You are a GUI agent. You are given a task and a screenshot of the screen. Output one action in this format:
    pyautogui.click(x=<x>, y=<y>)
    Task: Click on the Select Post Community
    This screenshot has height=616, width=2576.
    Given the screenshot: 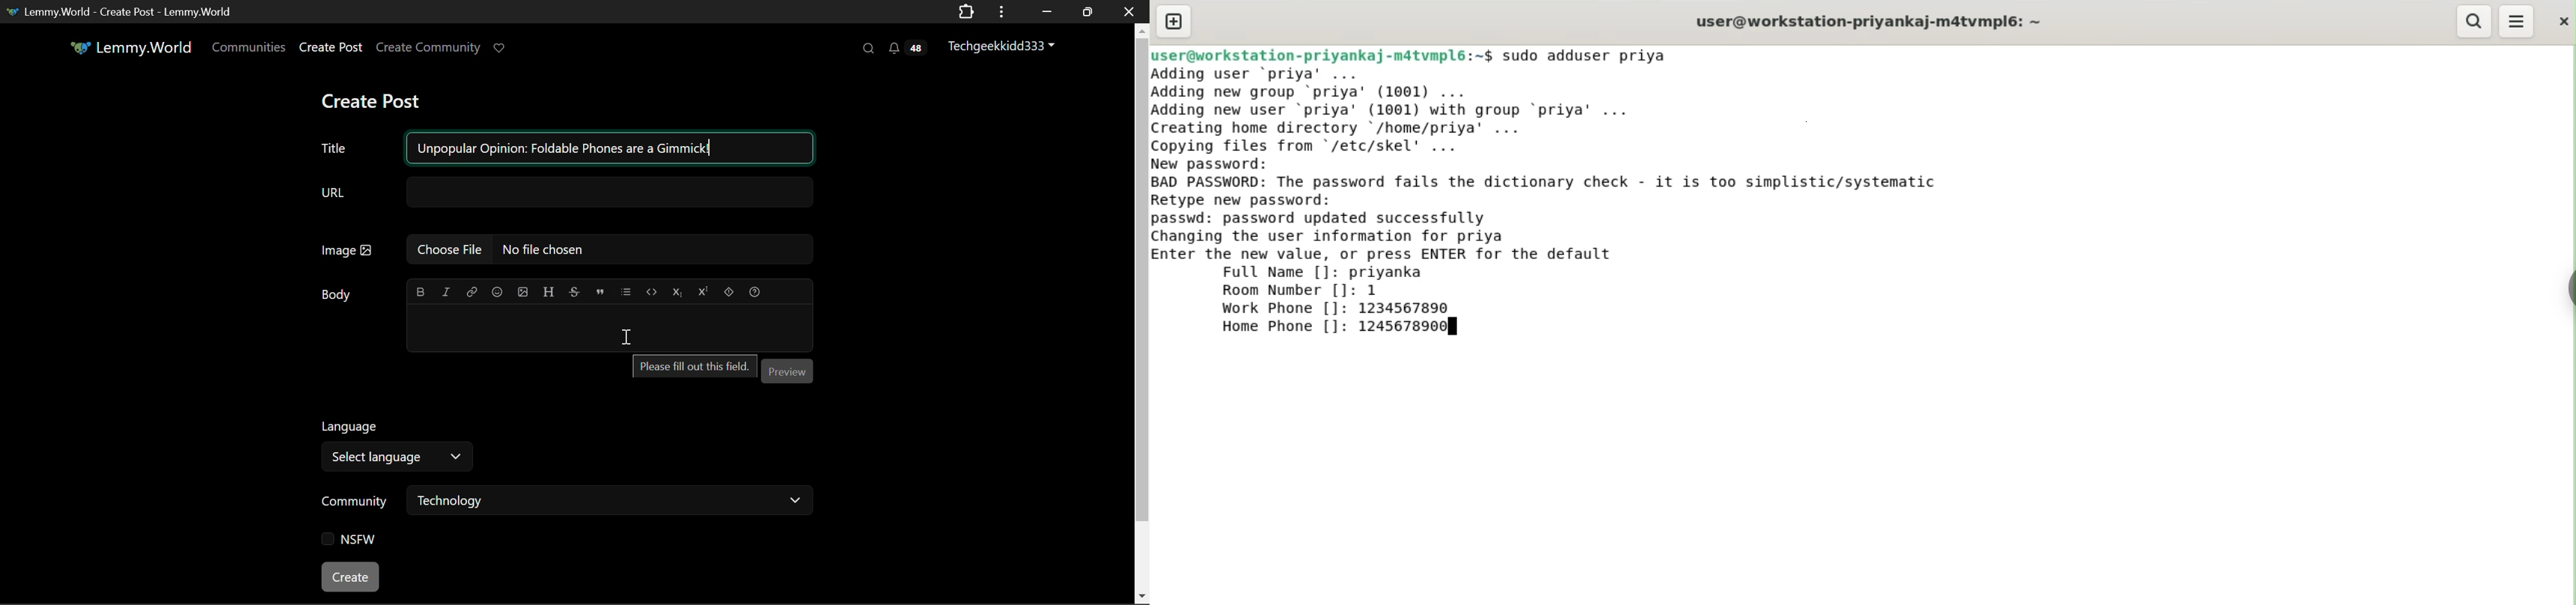 What is the action you would take?
    pyautogui.click(x=567, y=502)
    